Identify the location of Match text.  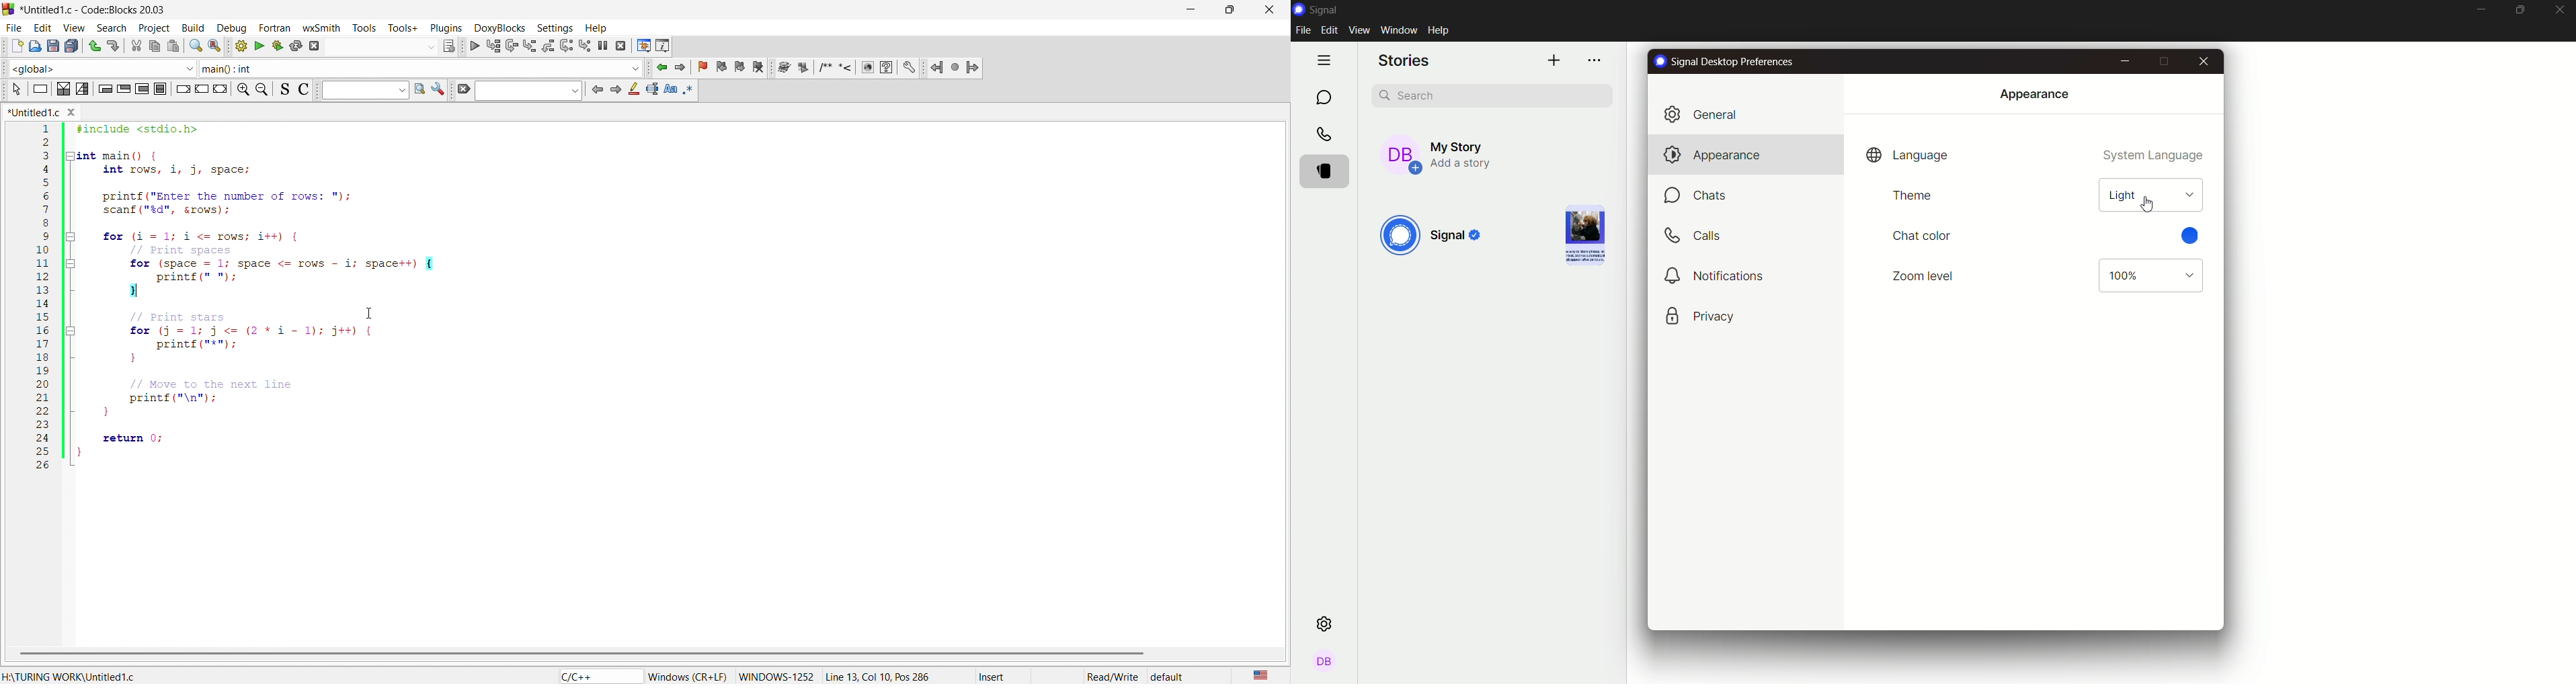
(670, 90).